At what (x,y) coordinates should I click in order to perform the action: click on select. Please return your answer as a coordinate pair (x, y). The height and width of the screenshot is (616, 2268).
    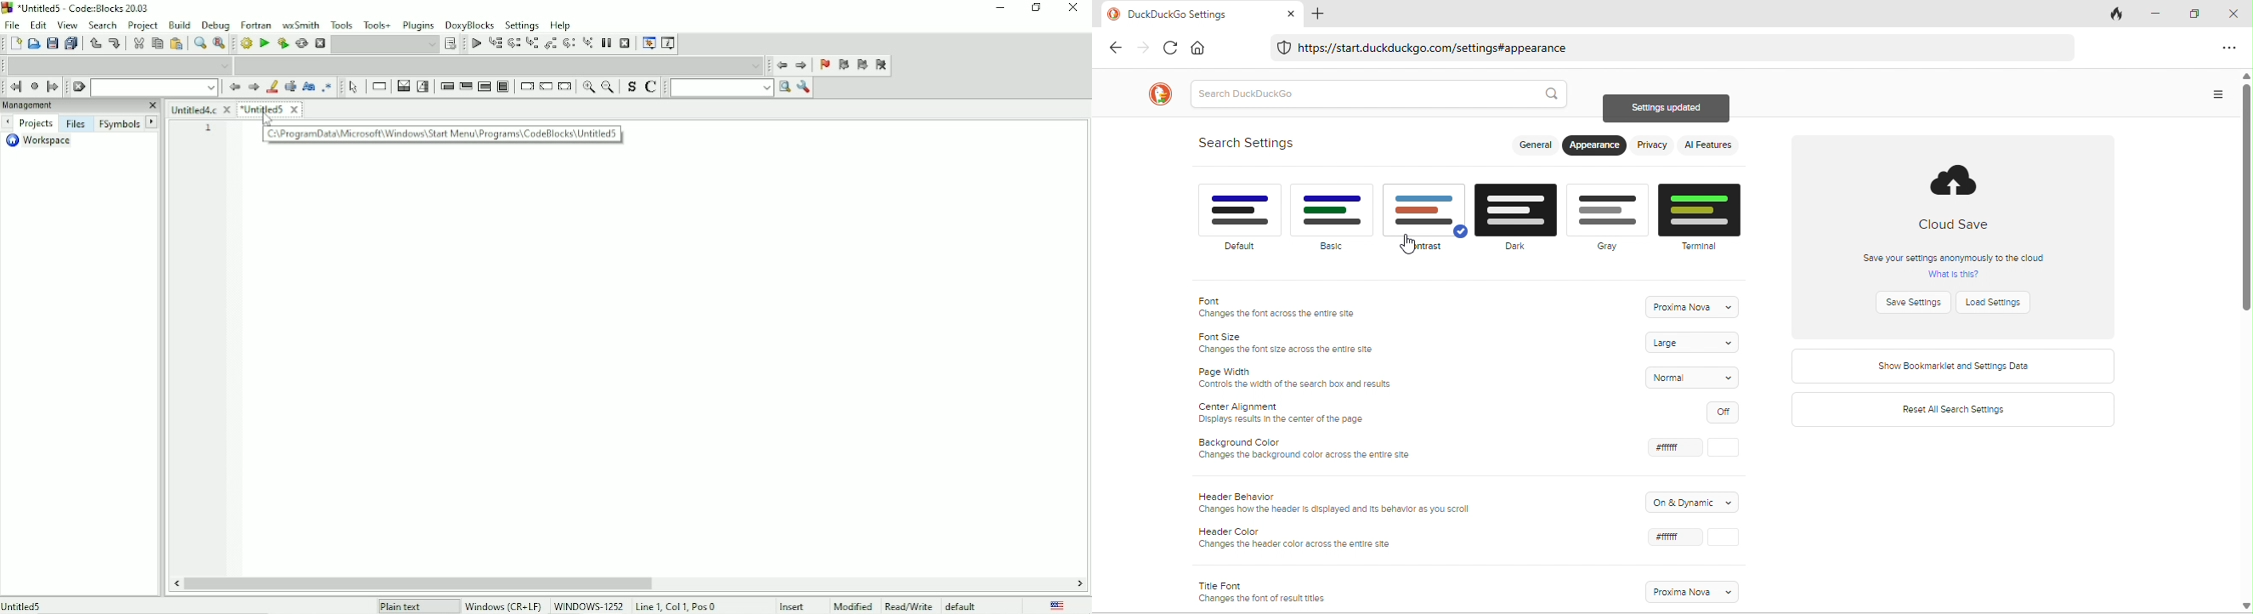
    Looking at the image, I should click on (356, 89).